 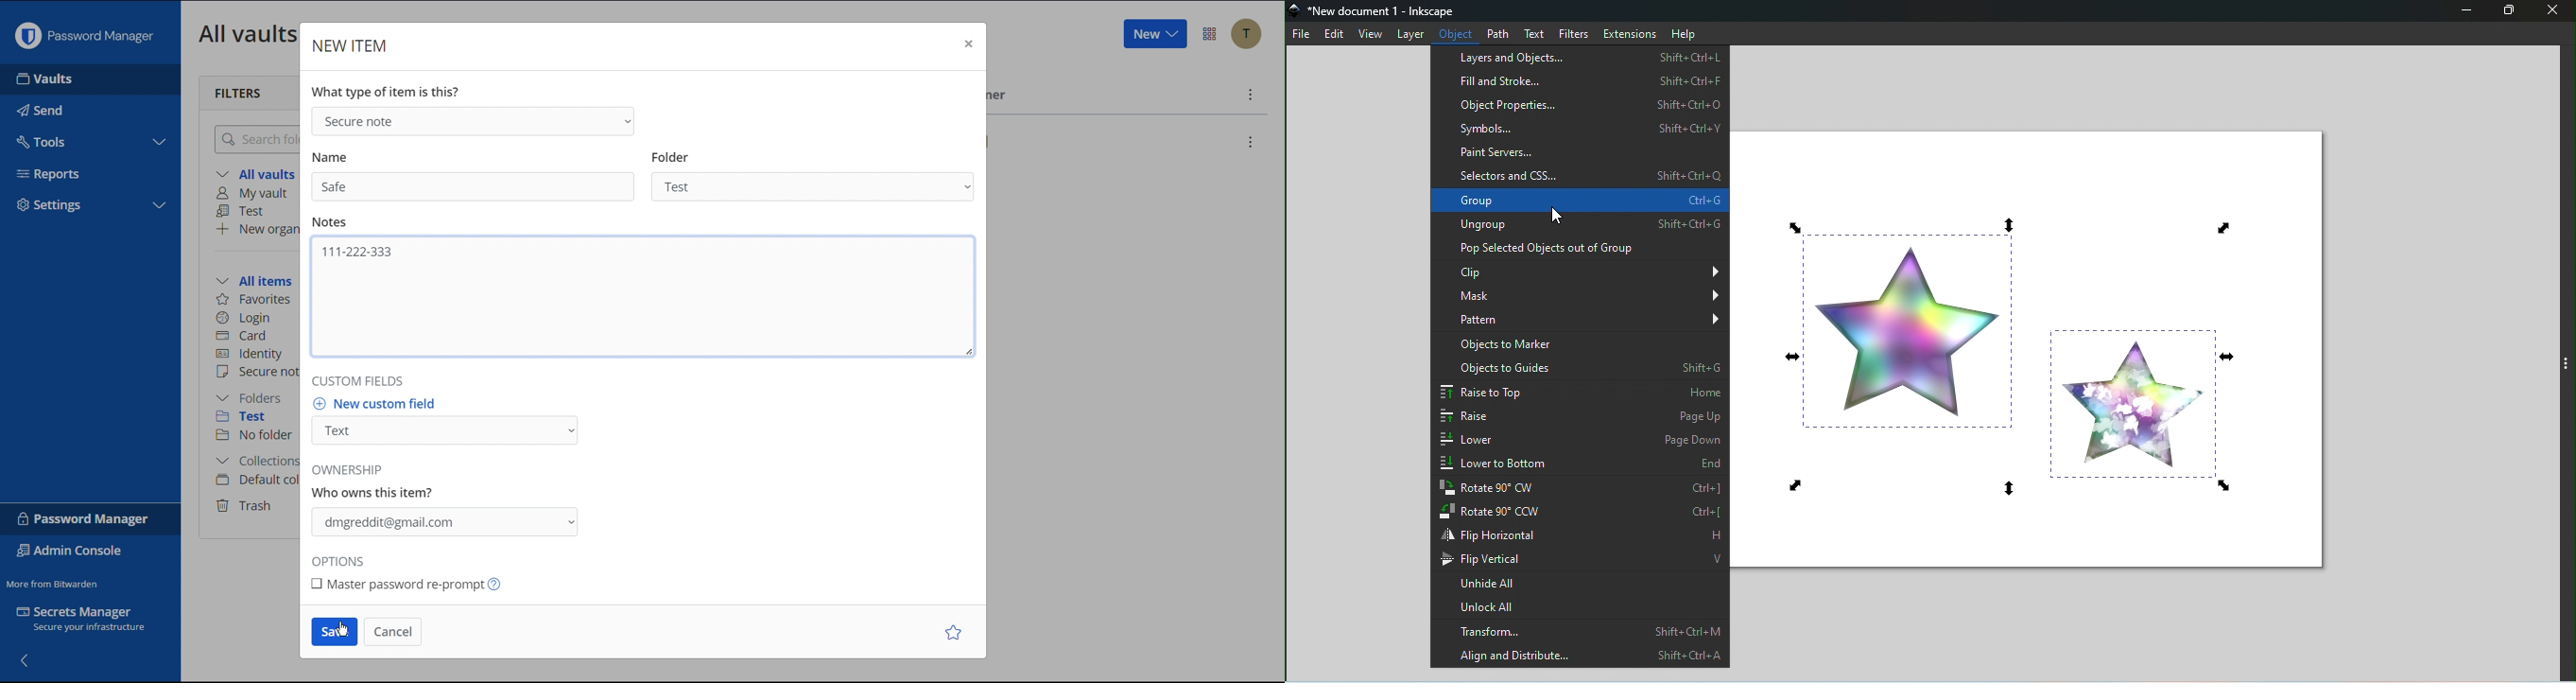 What do you see at coordinates (2034, 345) in the screenshot?
I see `Canvas` at bounding box center [2034, 345].